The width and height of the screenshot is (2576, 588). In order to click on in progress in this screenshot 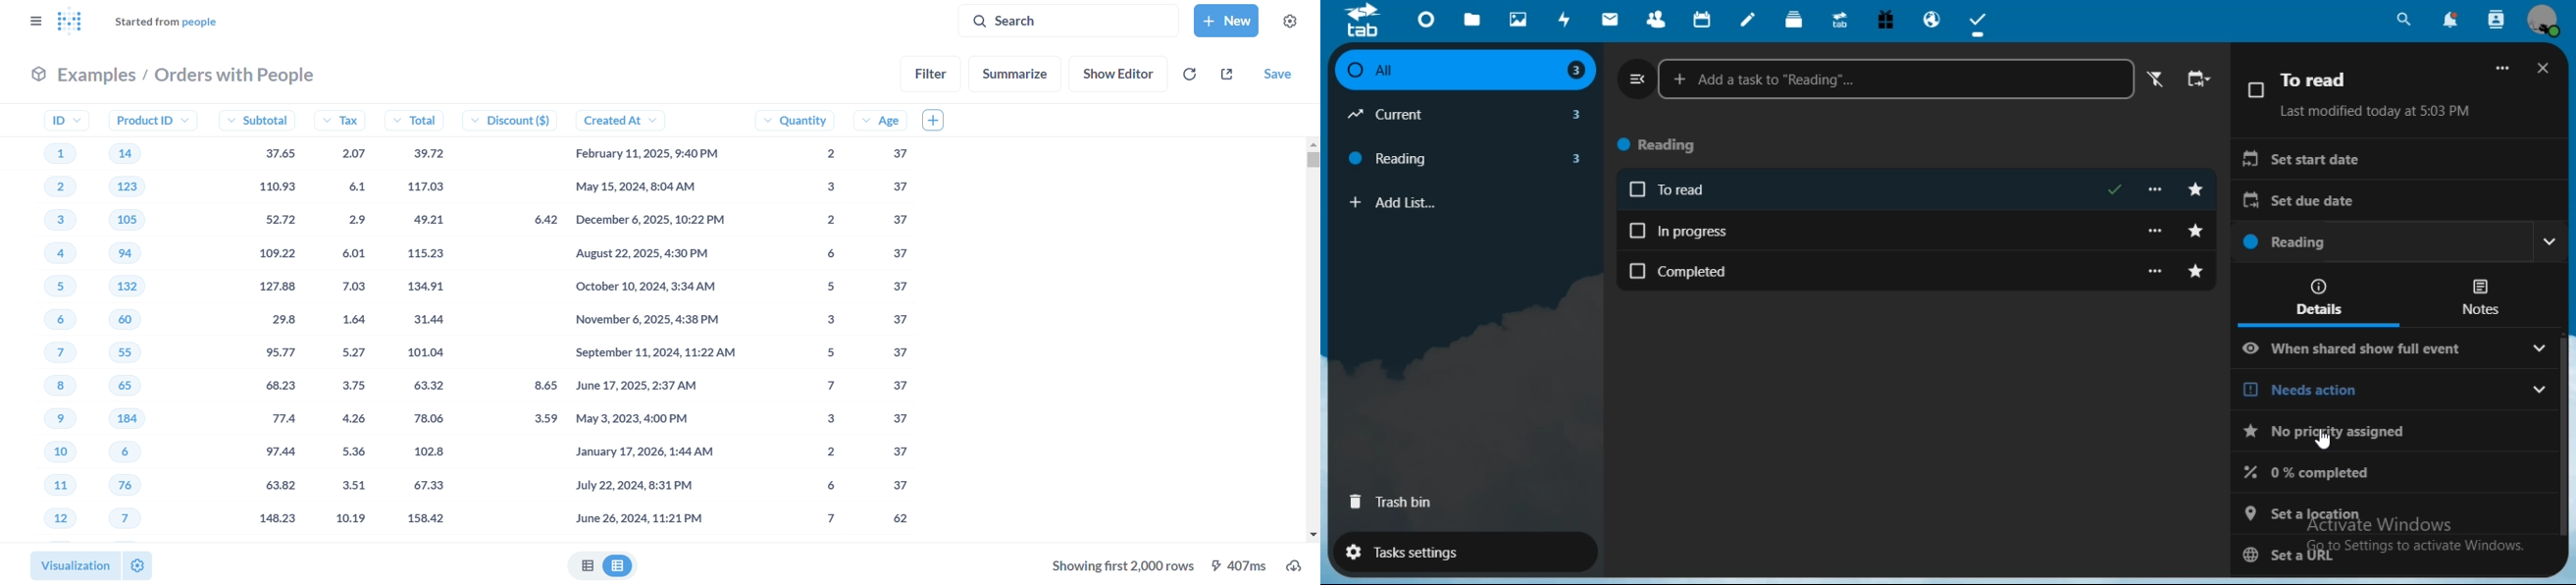, I will do `click(1894, 231)`.